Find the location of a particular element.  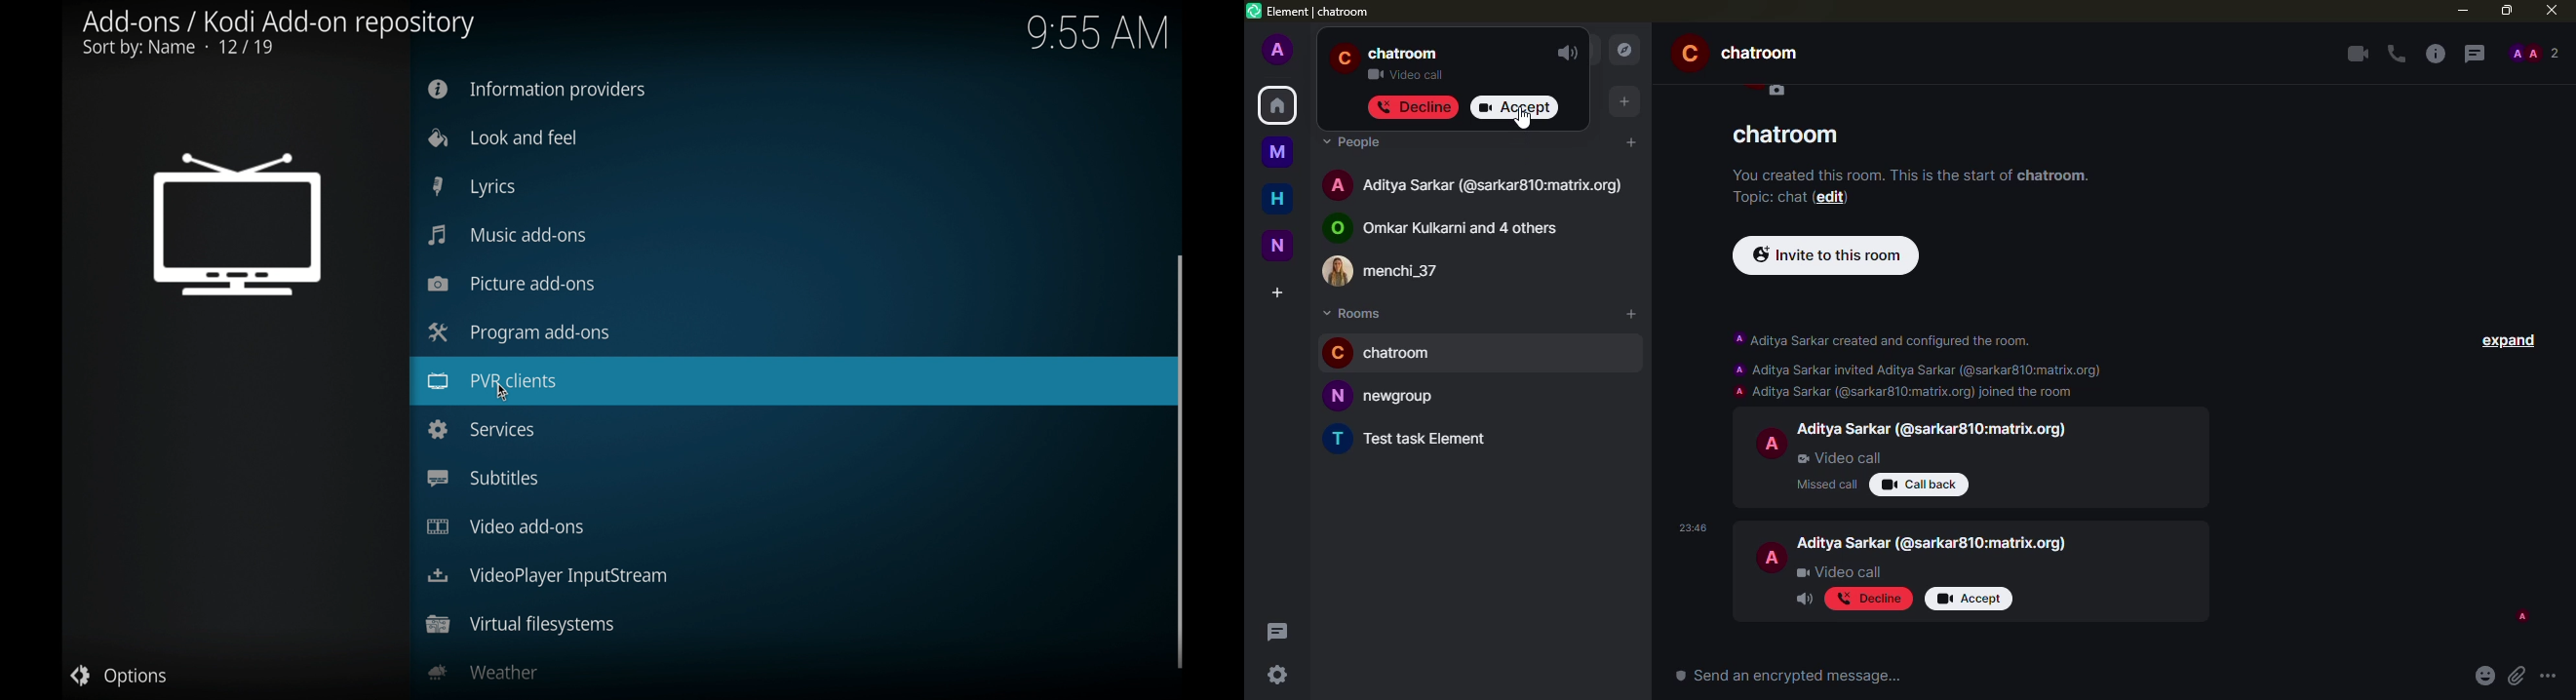

create space is located at coordinates (1280, 293).